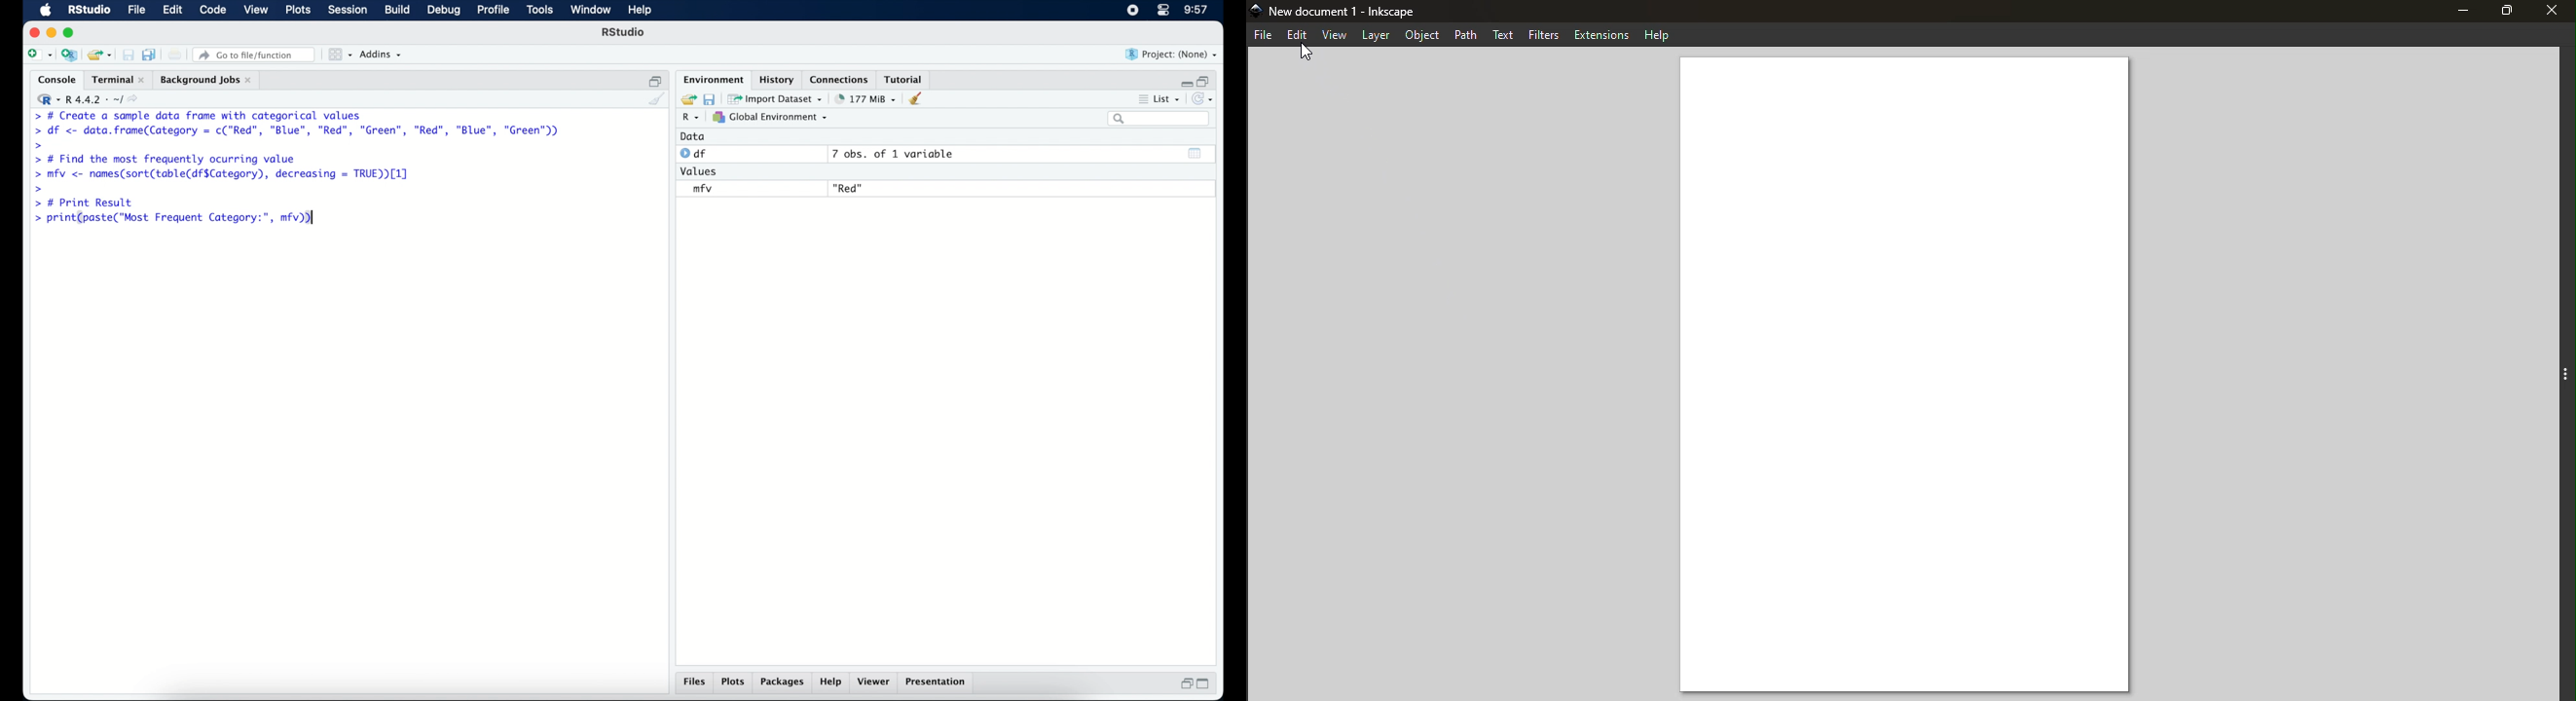 The width and height of the screenshot is (2576, 728). Describe the element at coordinates (693, 683) in the screenshot. I see `files` at that location.